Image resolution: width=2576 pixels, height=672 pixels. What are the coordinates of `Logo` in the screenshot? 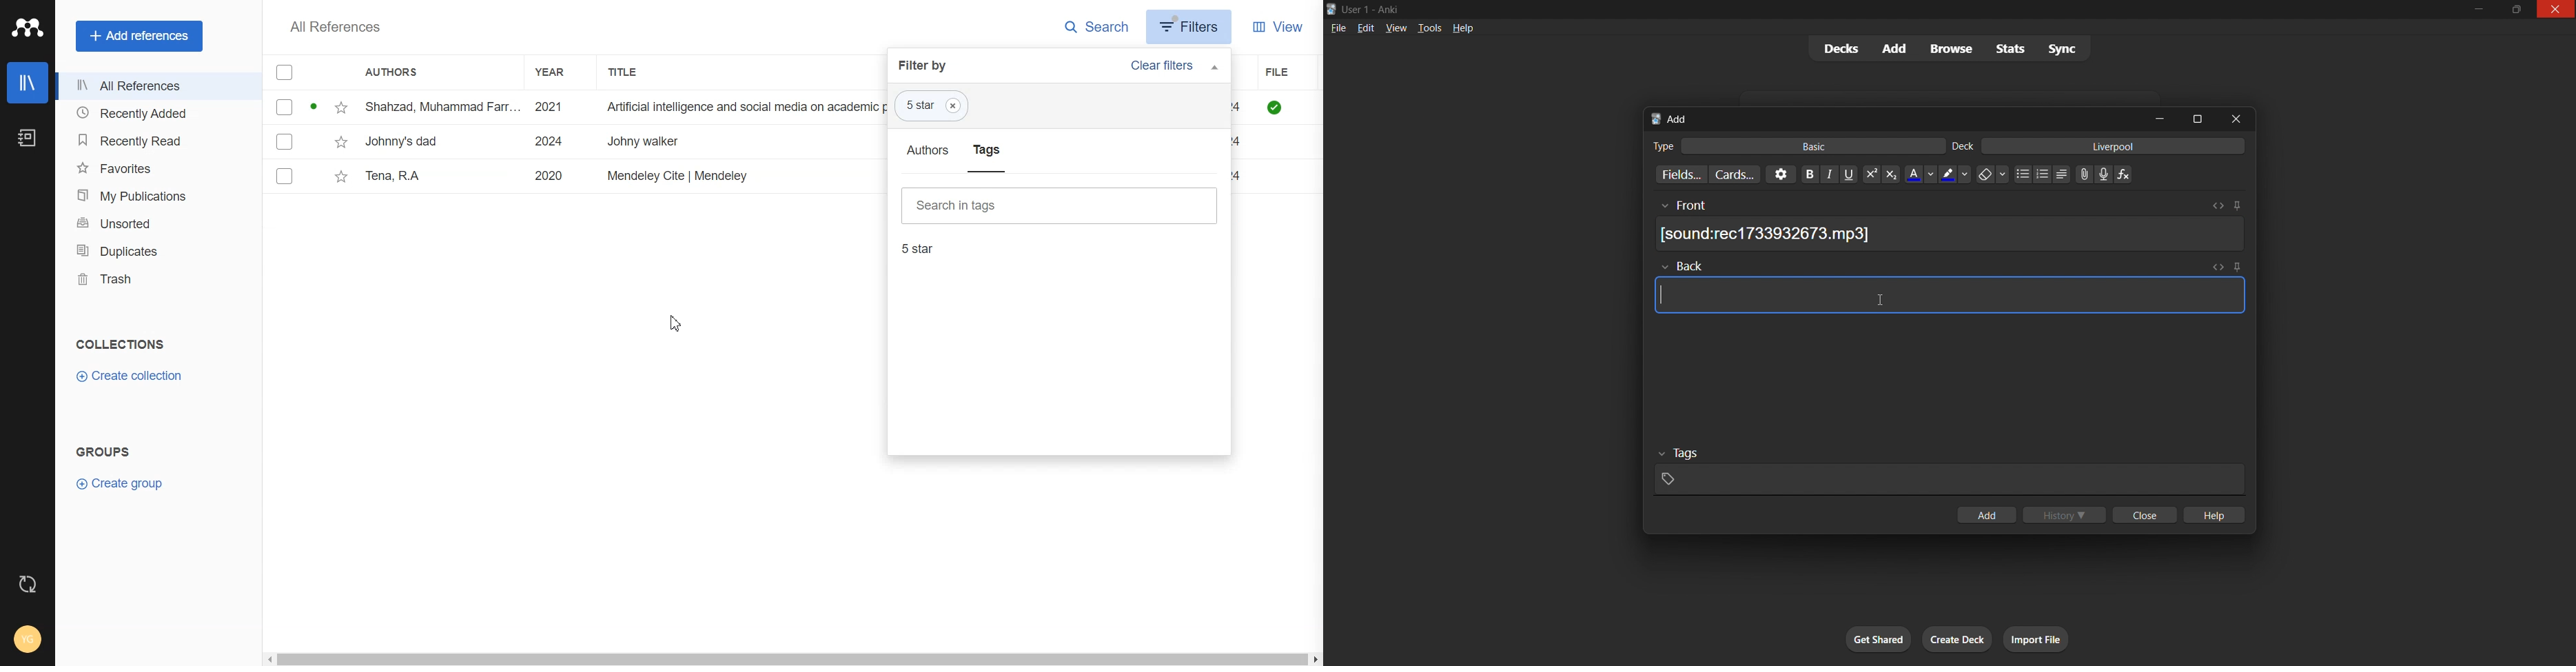 It's located at (28, 28).